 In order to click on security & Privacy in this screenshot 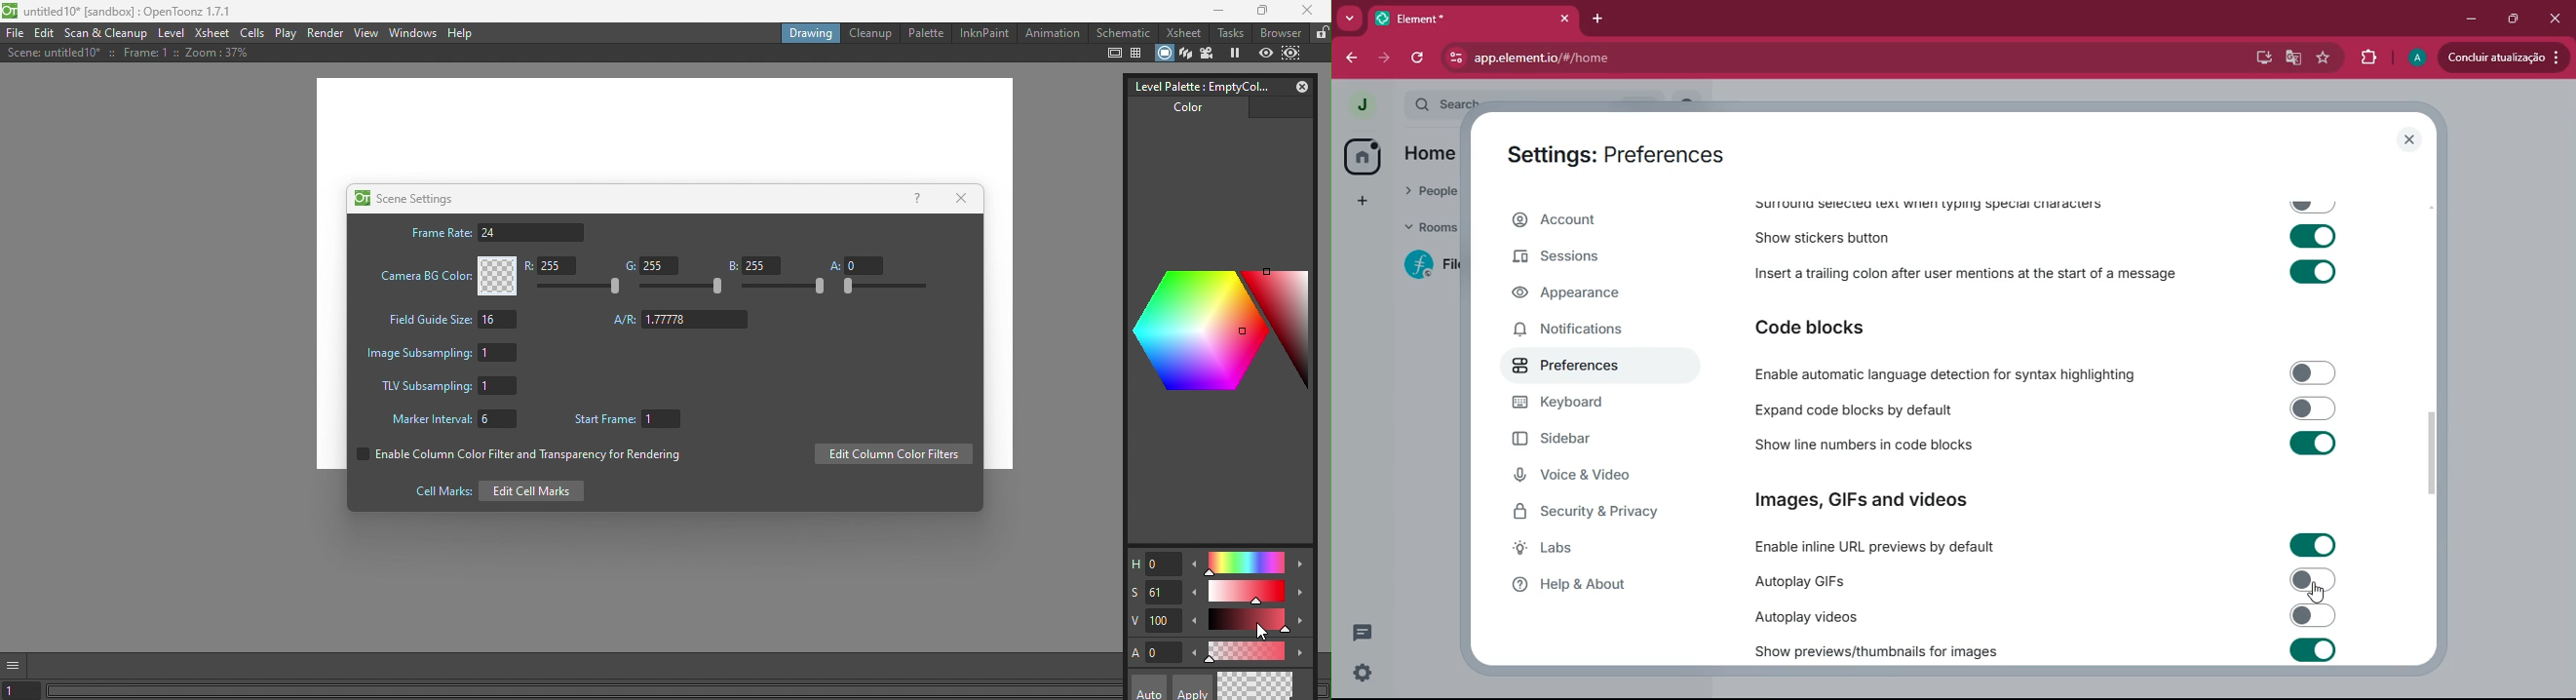, I will do `click(1593, 513)`.